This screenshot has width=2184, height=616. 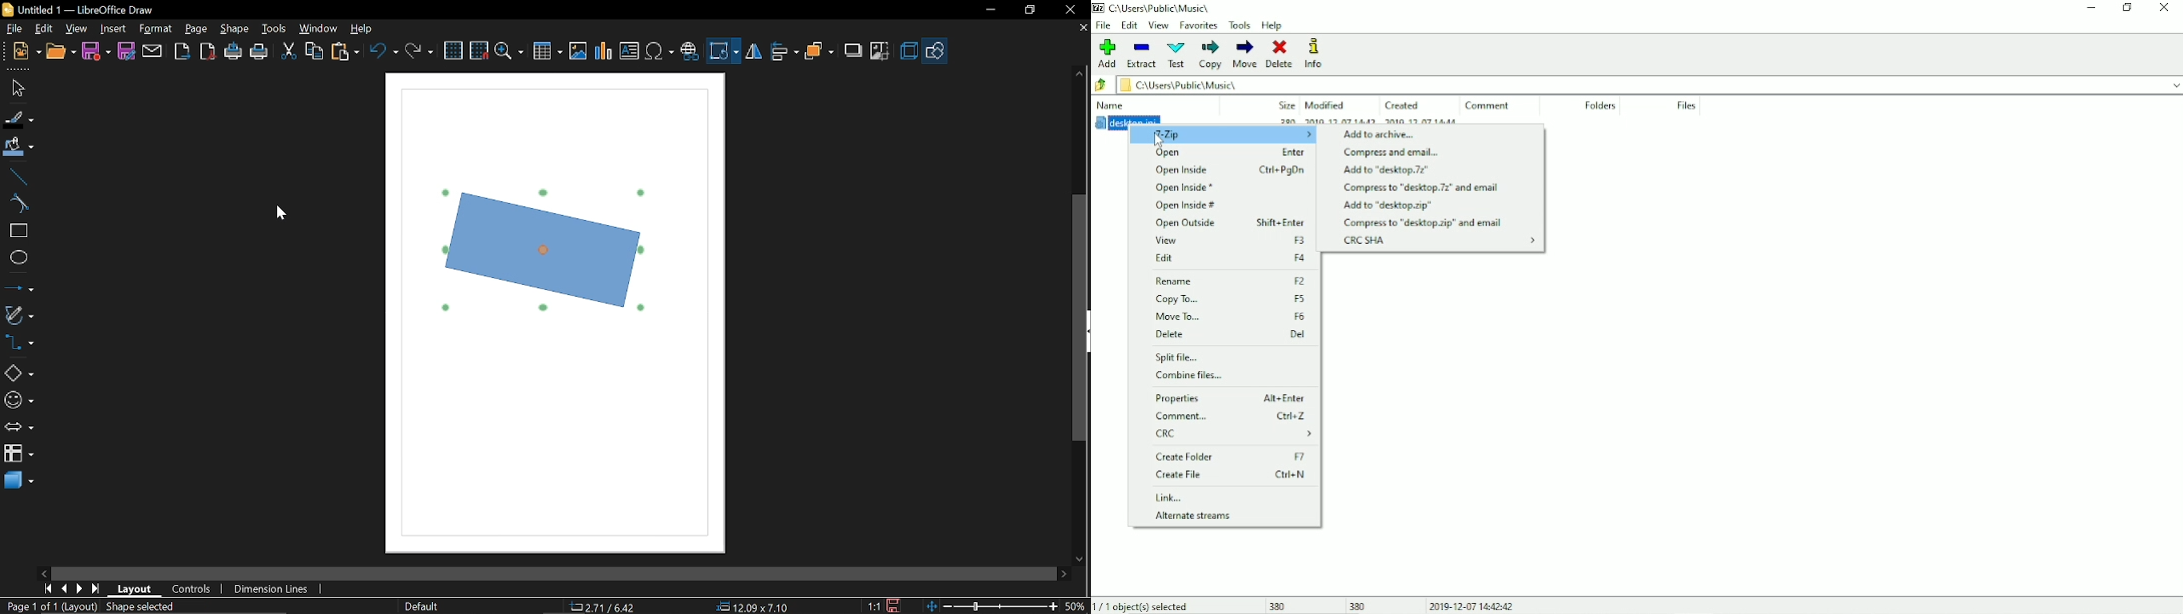 I want to click on Connector, so click(x=19, y=345).